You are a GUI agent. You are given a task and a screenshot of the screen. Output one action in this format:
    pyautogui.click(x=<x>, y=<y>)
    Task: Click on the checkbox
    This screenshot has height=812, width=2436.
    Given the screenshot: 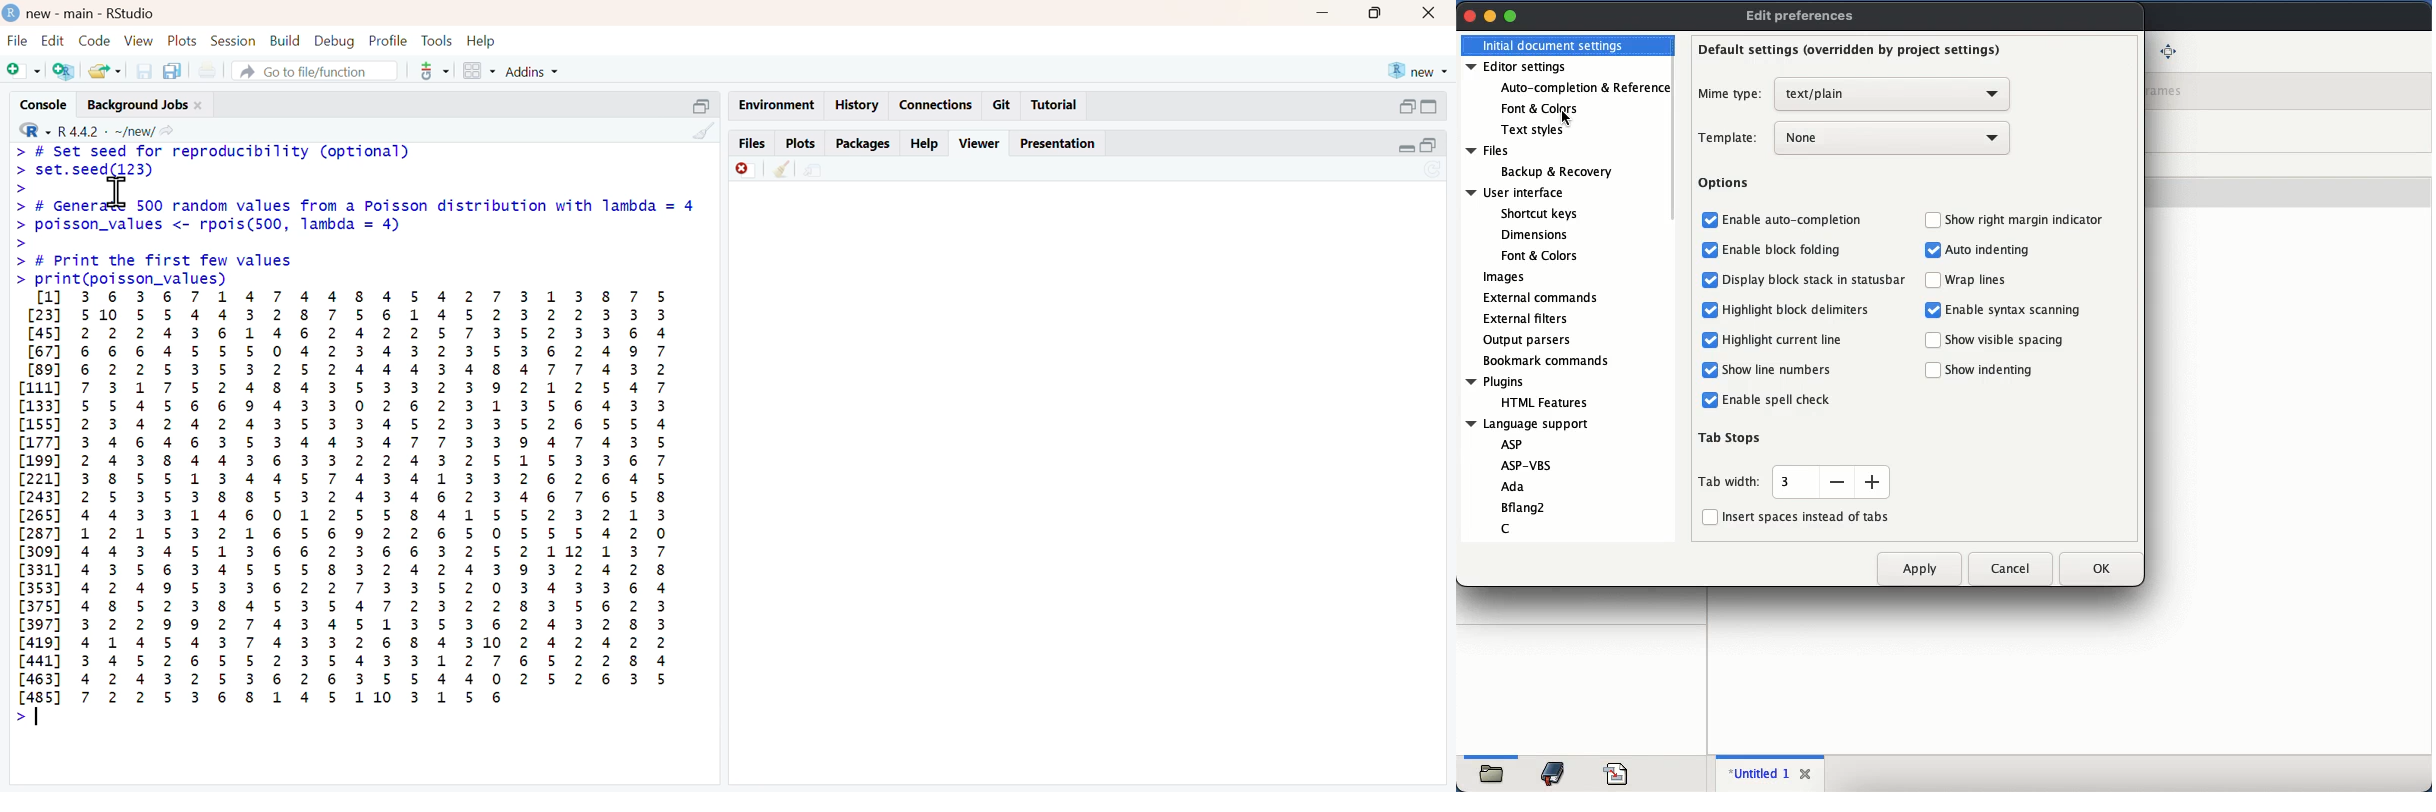 What is the action you would take?
    pyautogui.click(x=1932, y=341)
    